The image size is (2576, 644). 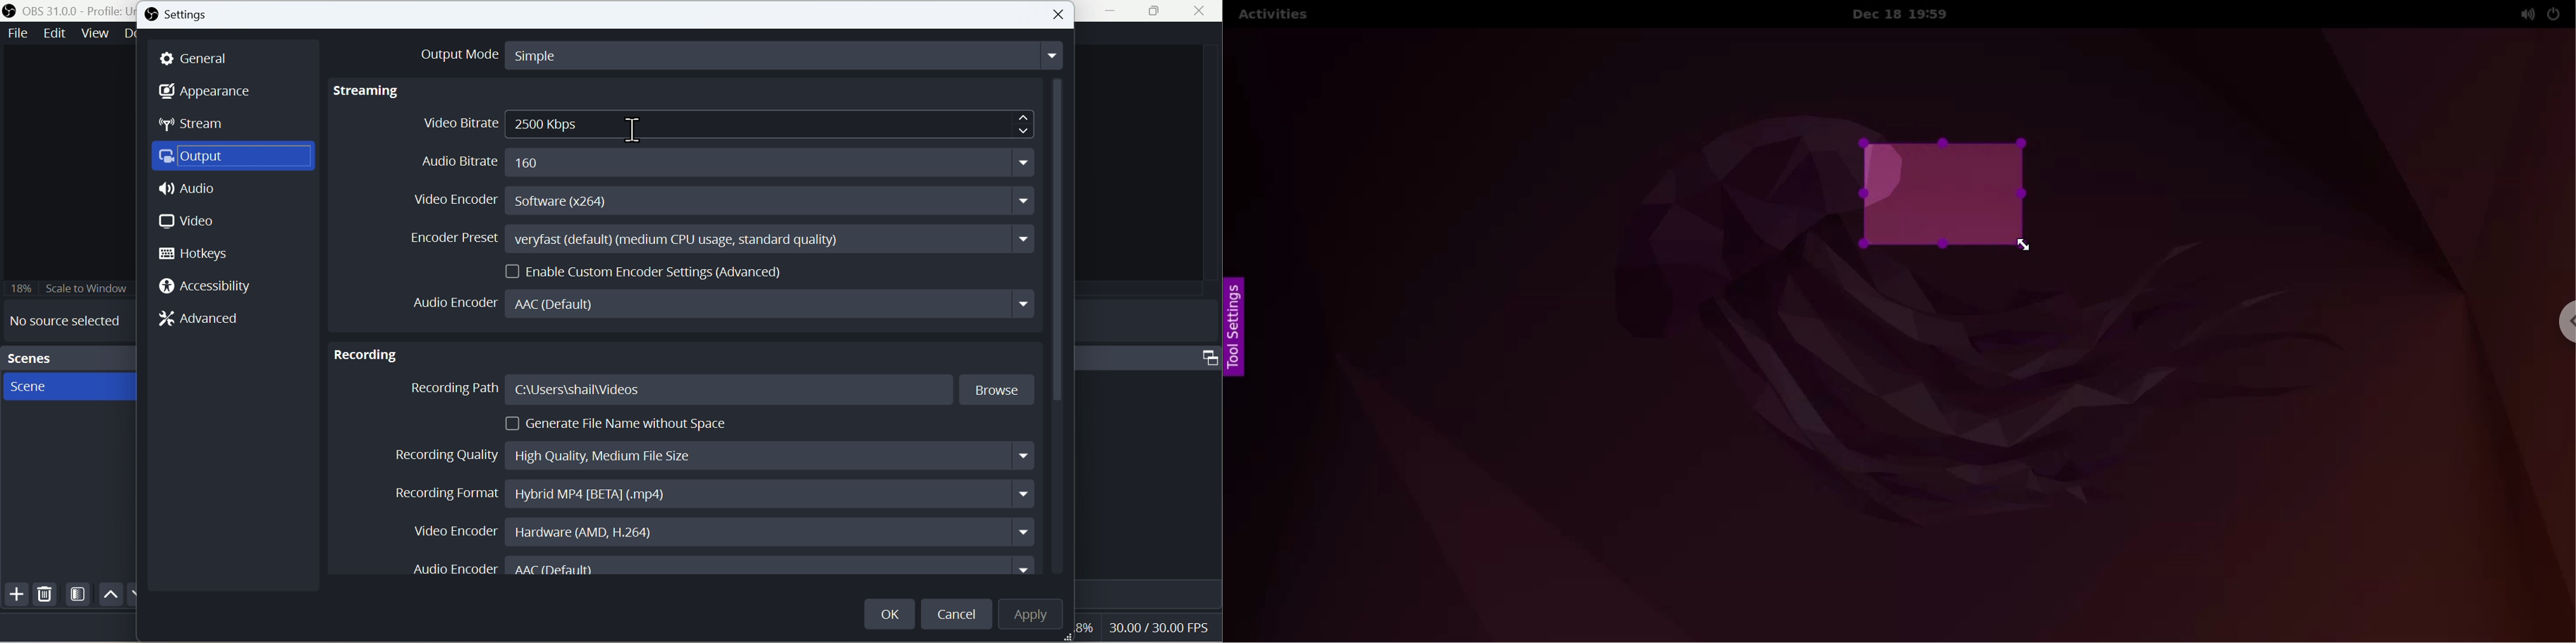 What do you see at coordinates (723, 390) in the screenshot?
I see `Recording Path` at bounding box center [723, 390].